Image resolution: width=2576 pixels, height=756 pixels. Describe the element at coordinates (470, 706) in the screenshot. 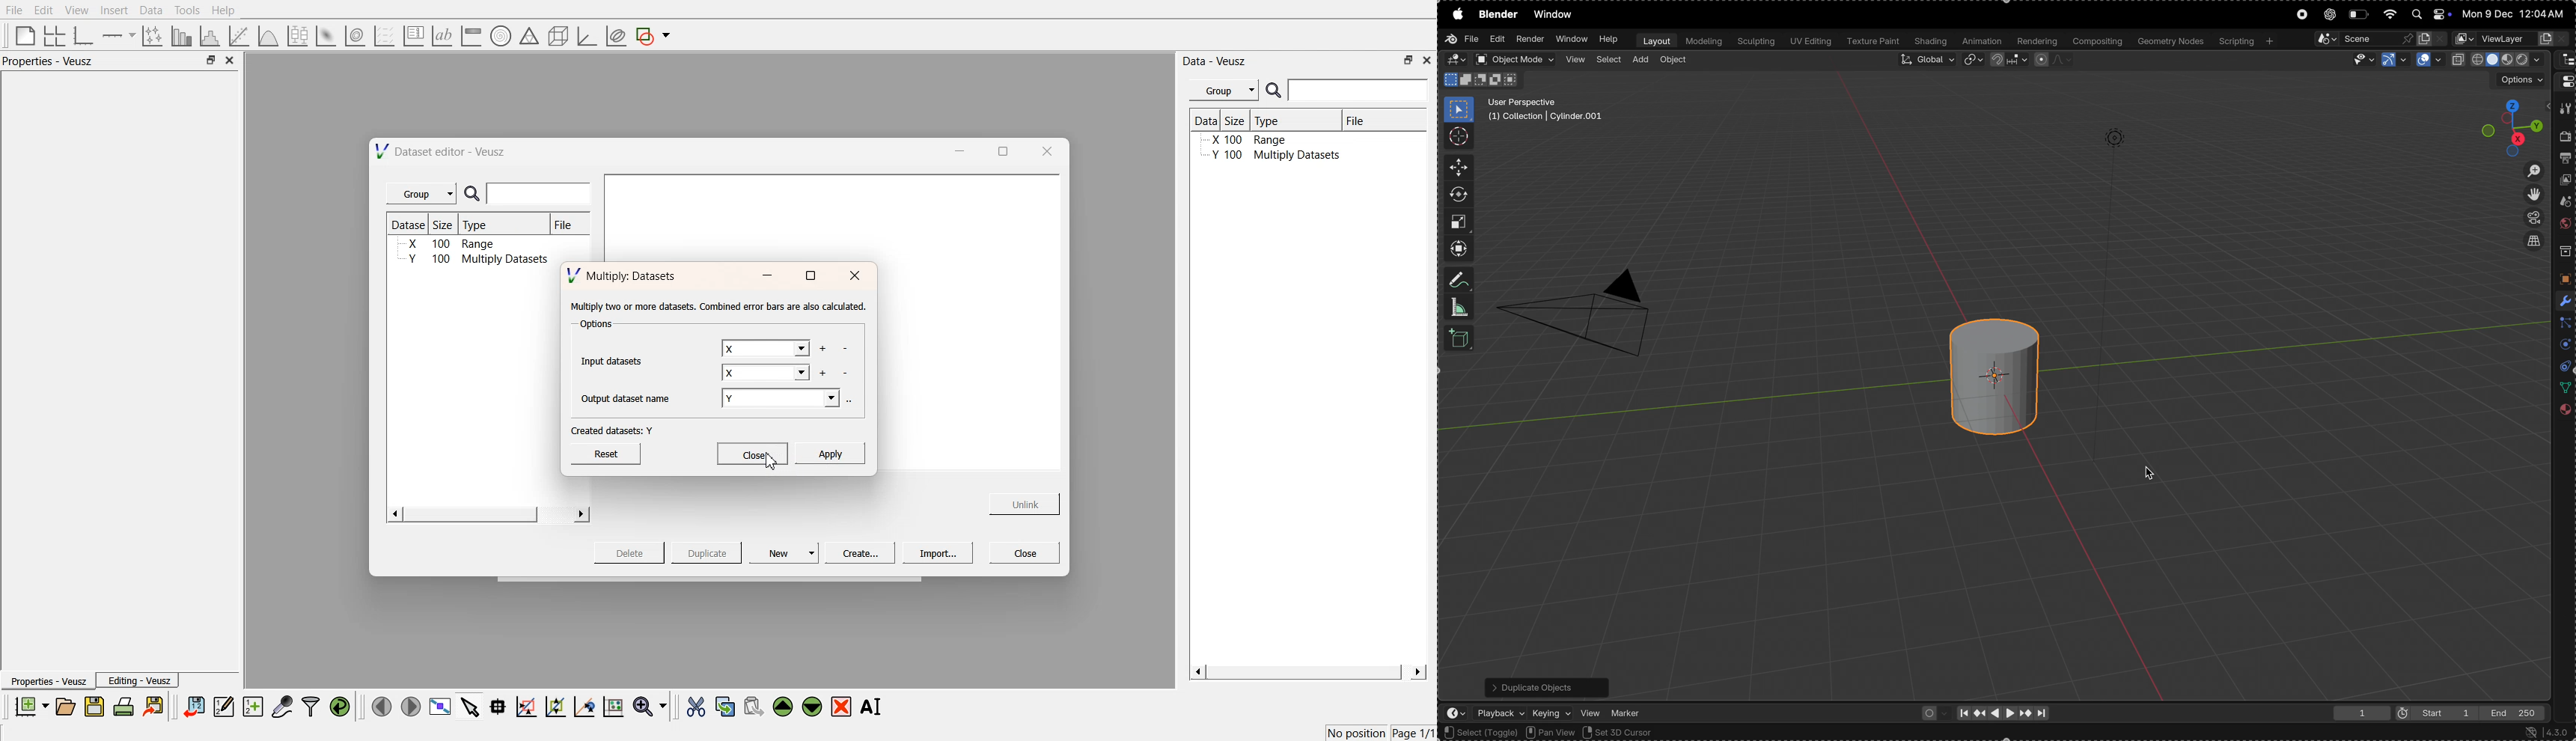

I see `select items` at that location.